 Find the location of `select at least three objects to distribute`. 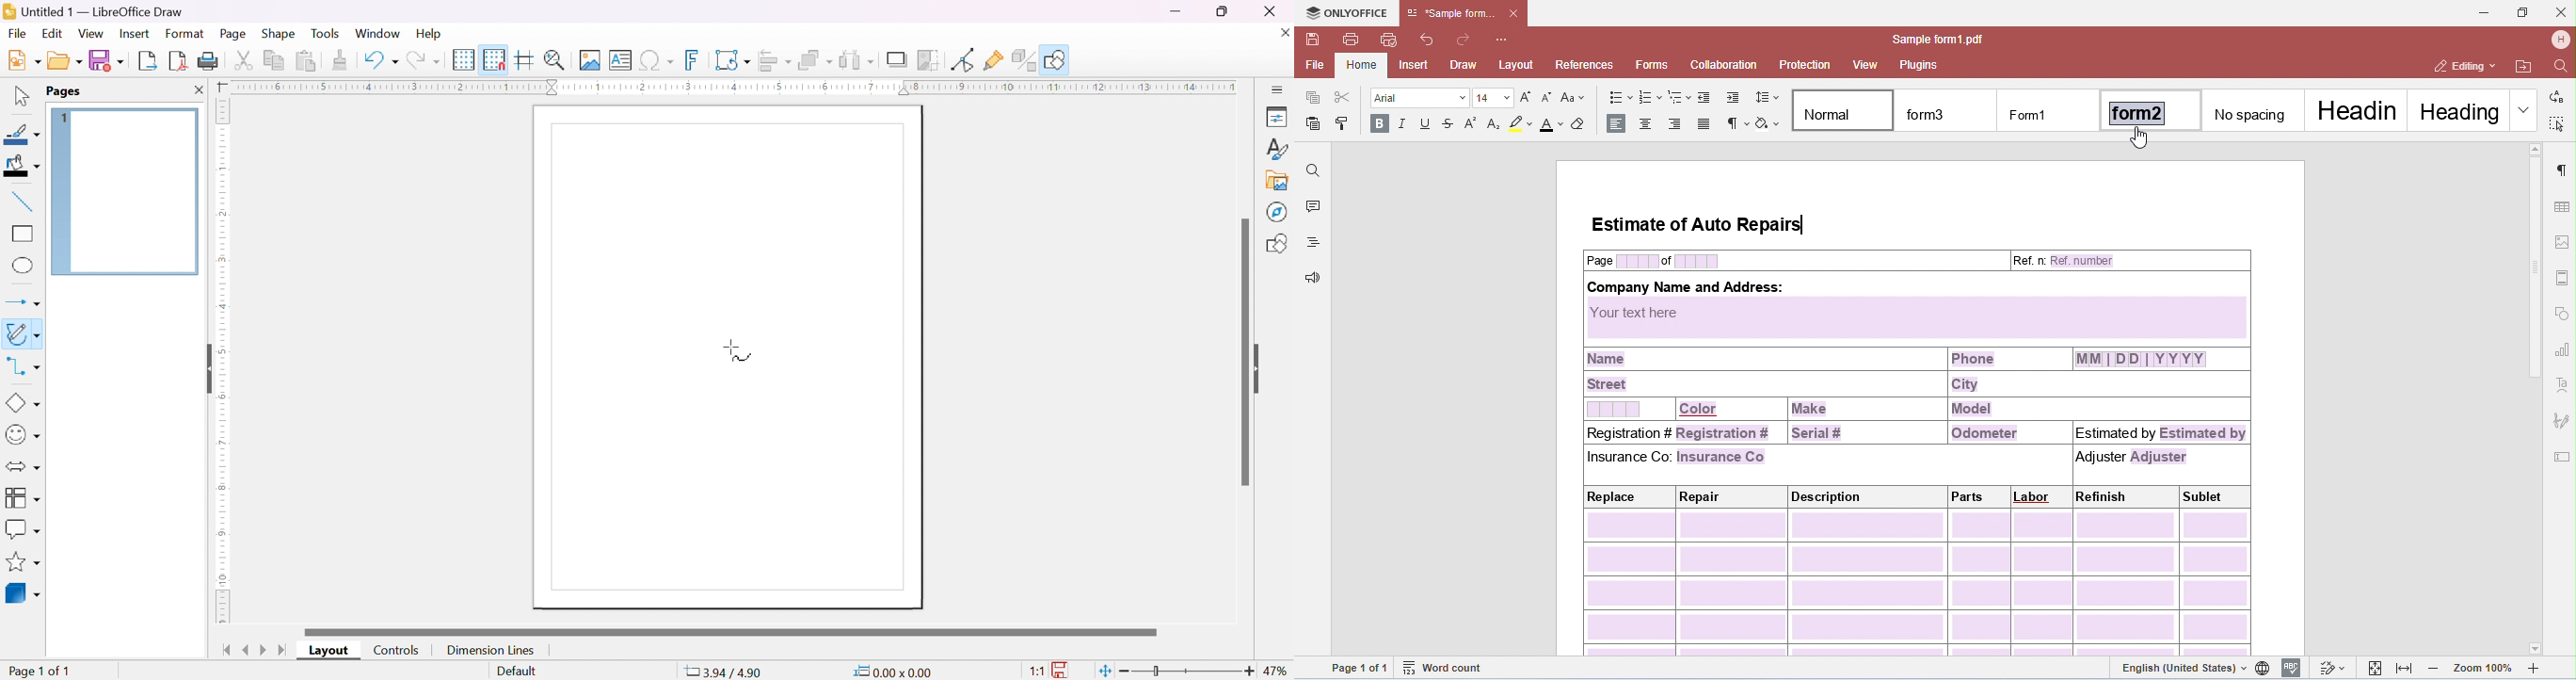

select at least three objects to distribute is located at coordinates (857, 60).